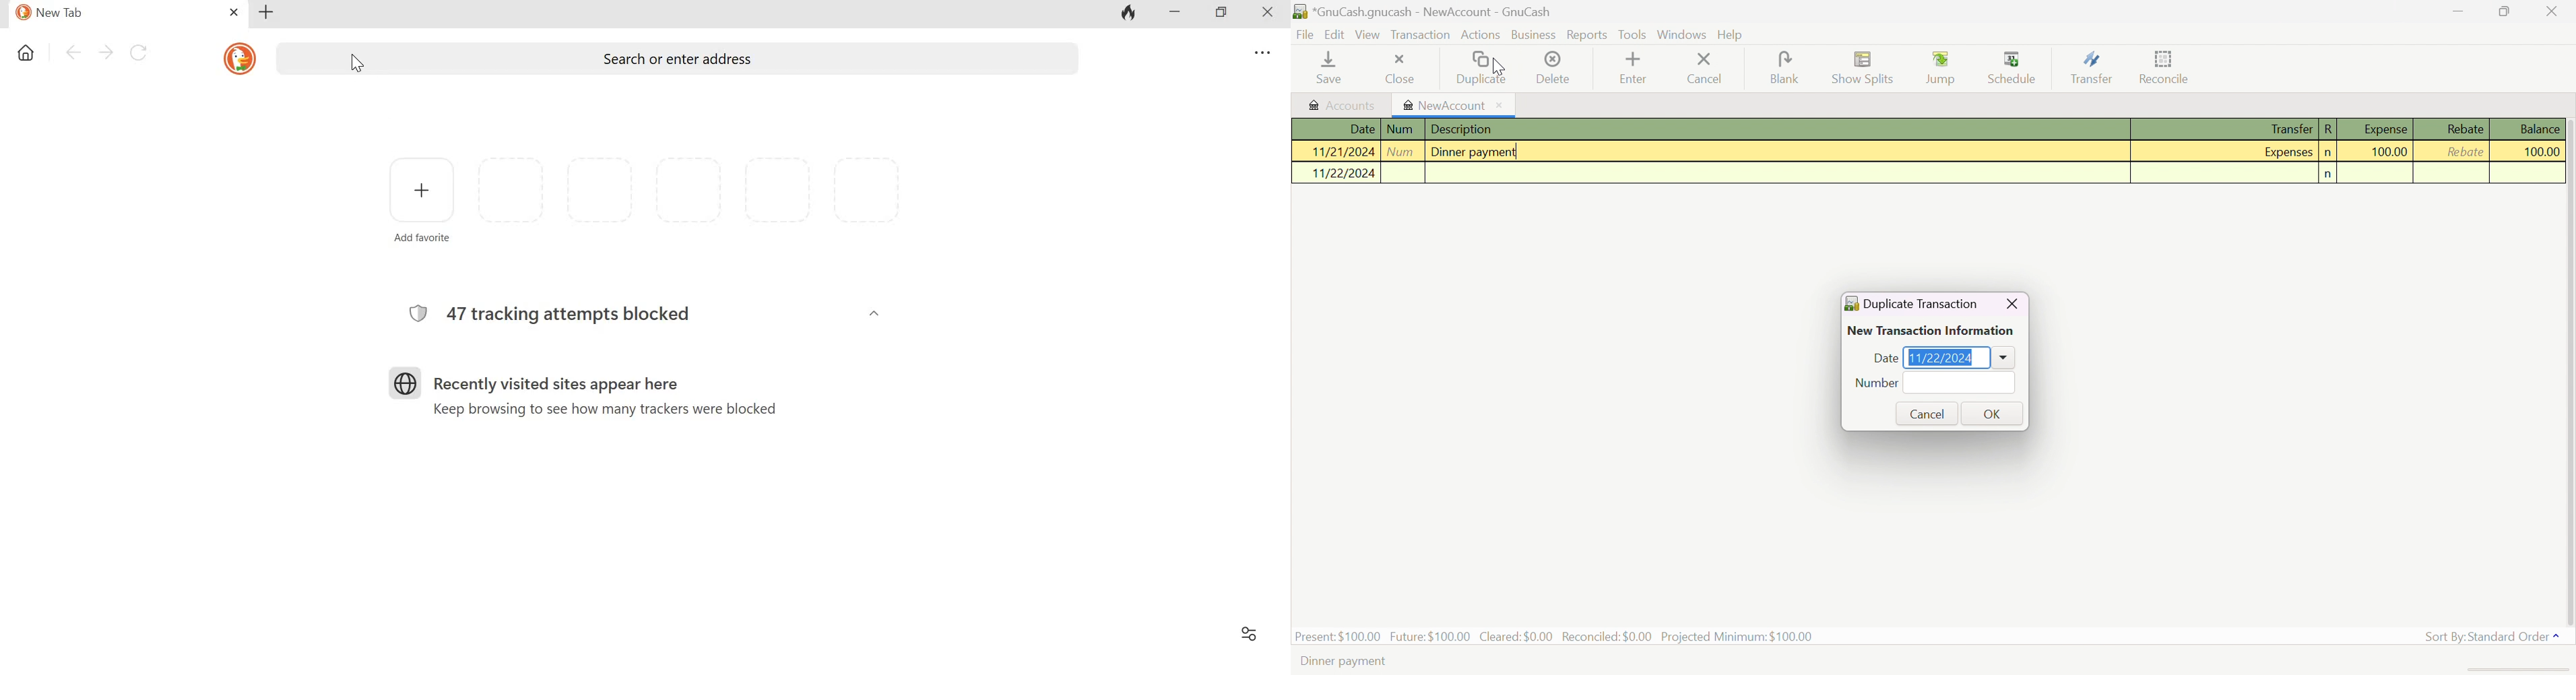 The width and height of the screenshot is (2576, 700). What do you see at coordinates (1480, 68) in the screenshot?
I see `Duplicate` at bounding box center [1480, 68].